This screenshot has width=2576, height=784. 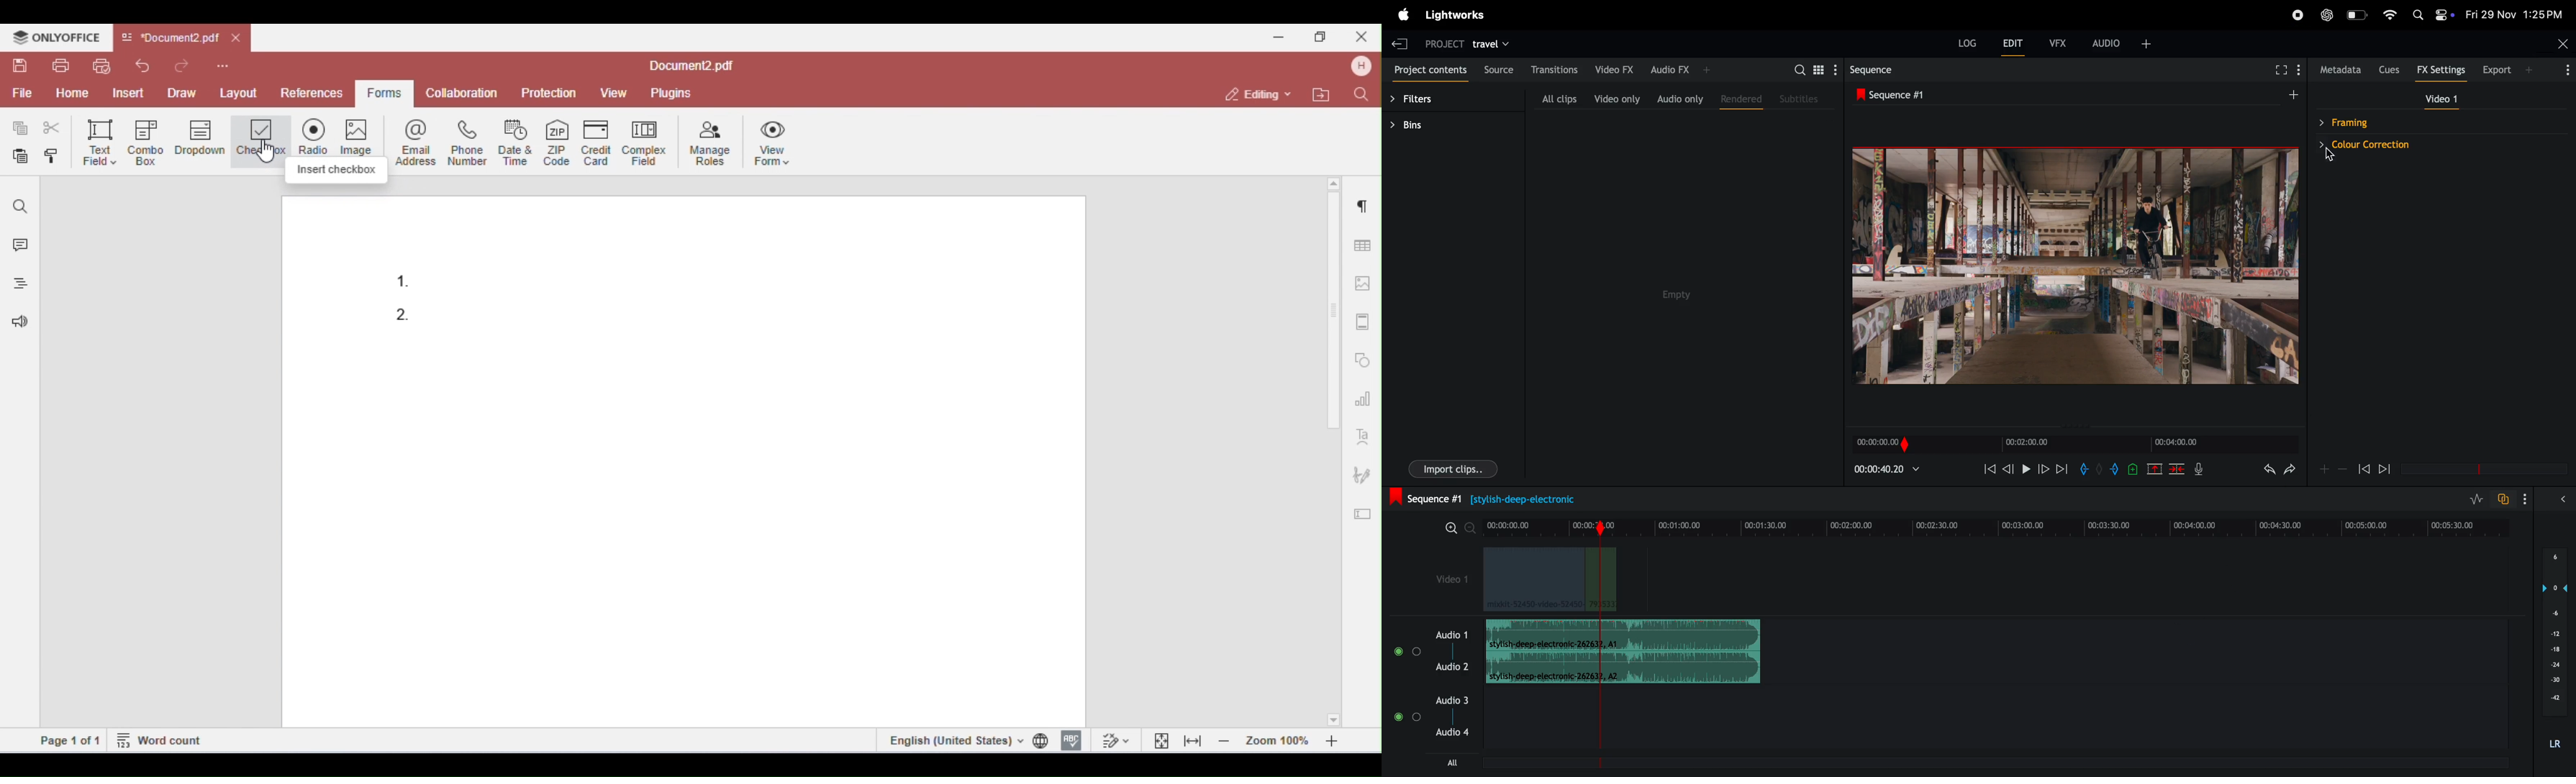 I want to click on rewind , so click(x=1989, y=469).